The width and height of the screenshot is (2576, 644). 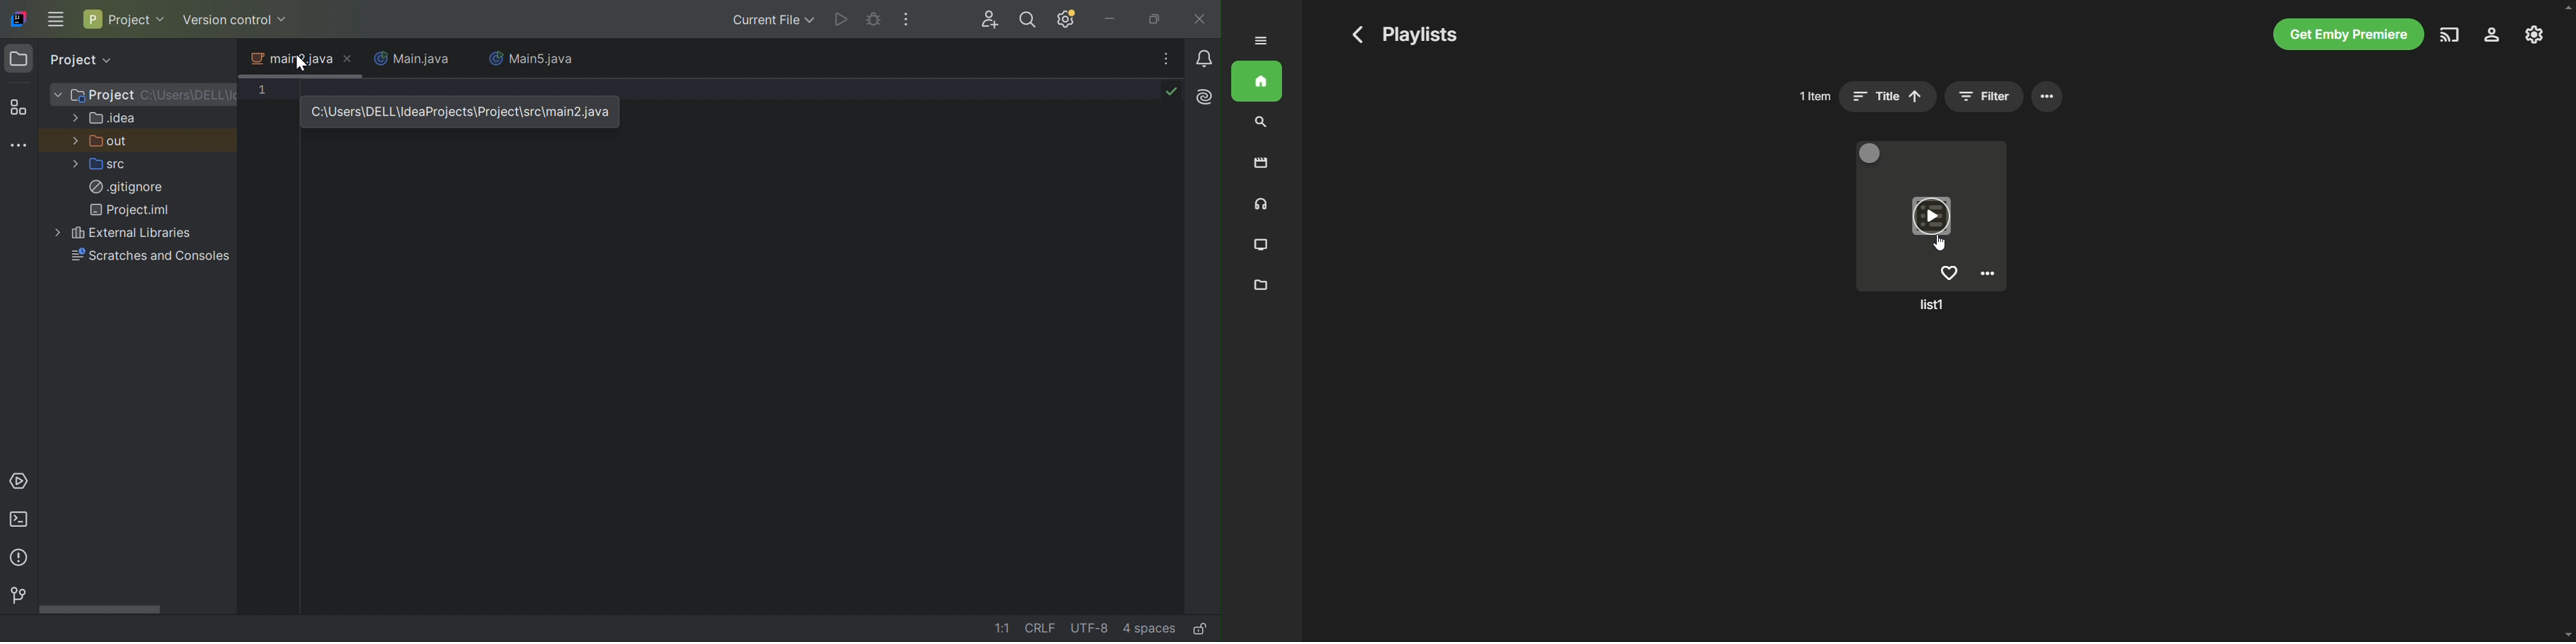 I want to click on Select button, so click(x=1870, y=152).